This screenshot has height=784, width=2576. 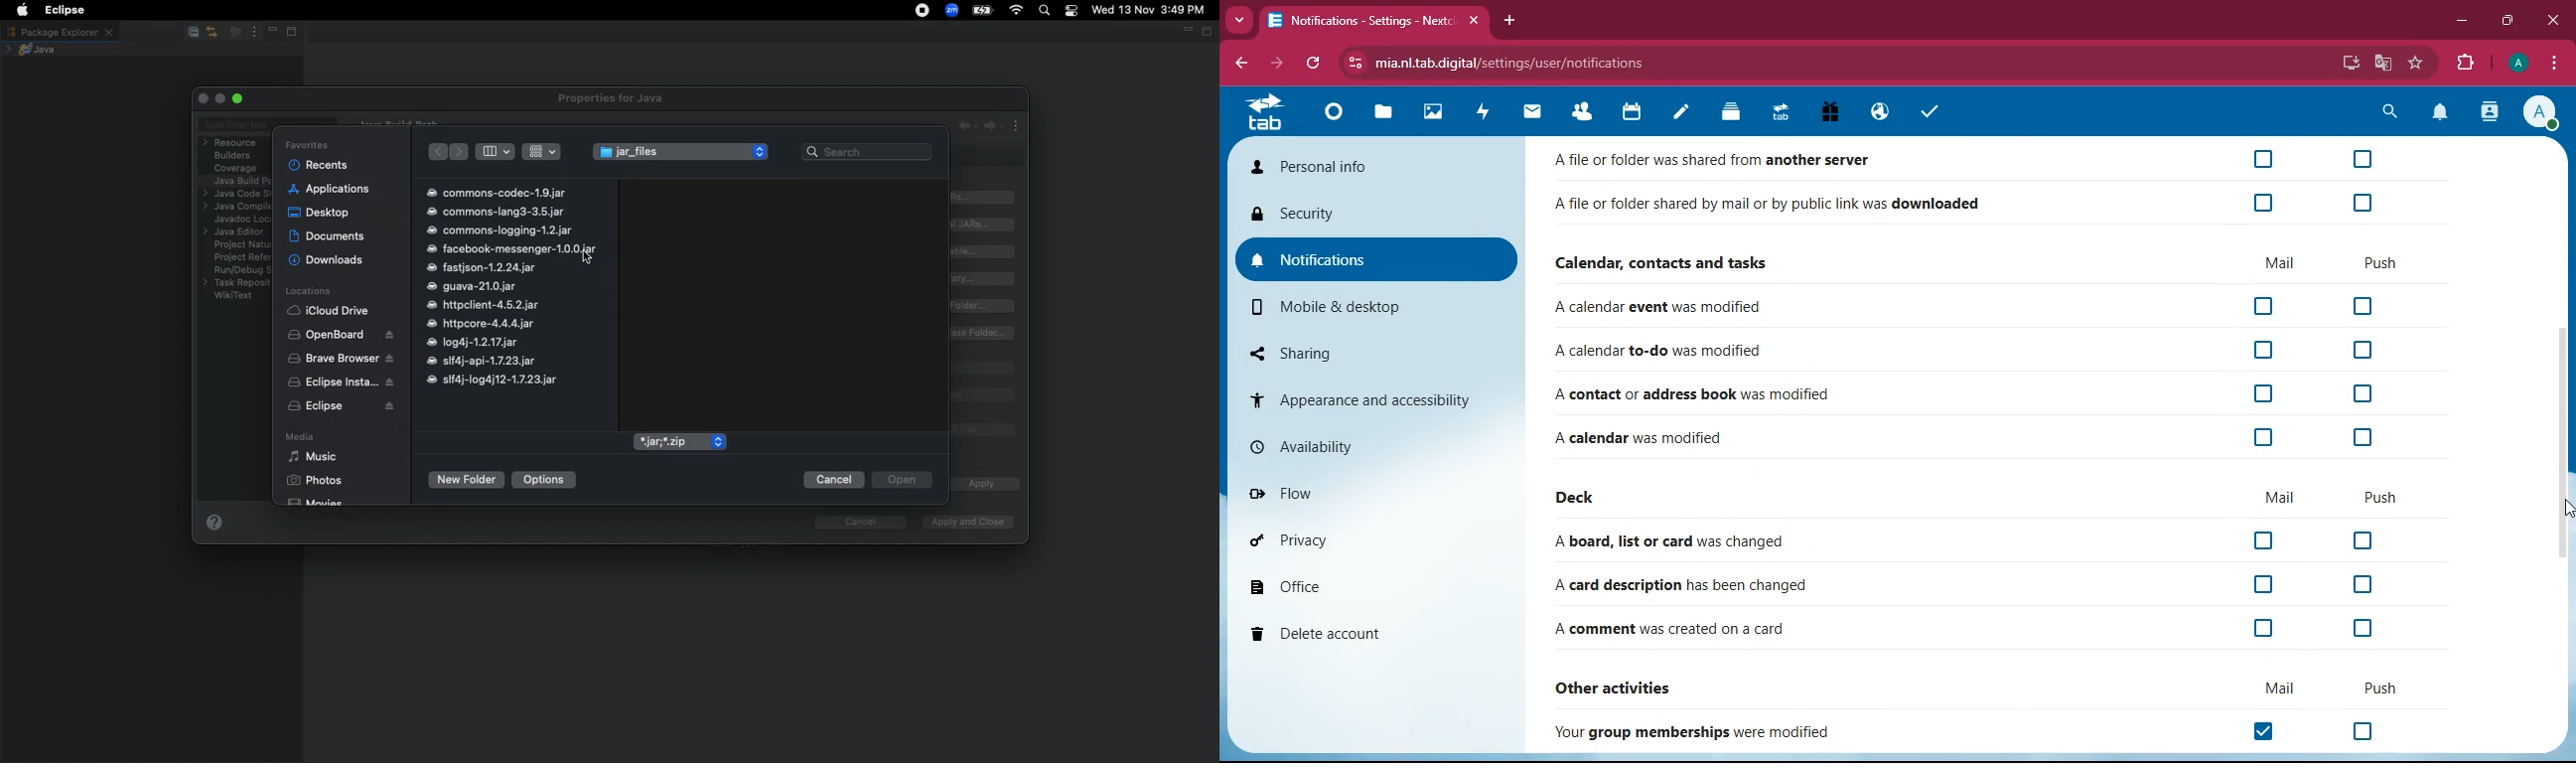 I want to click on other activities, so click(x=1627, y=686).